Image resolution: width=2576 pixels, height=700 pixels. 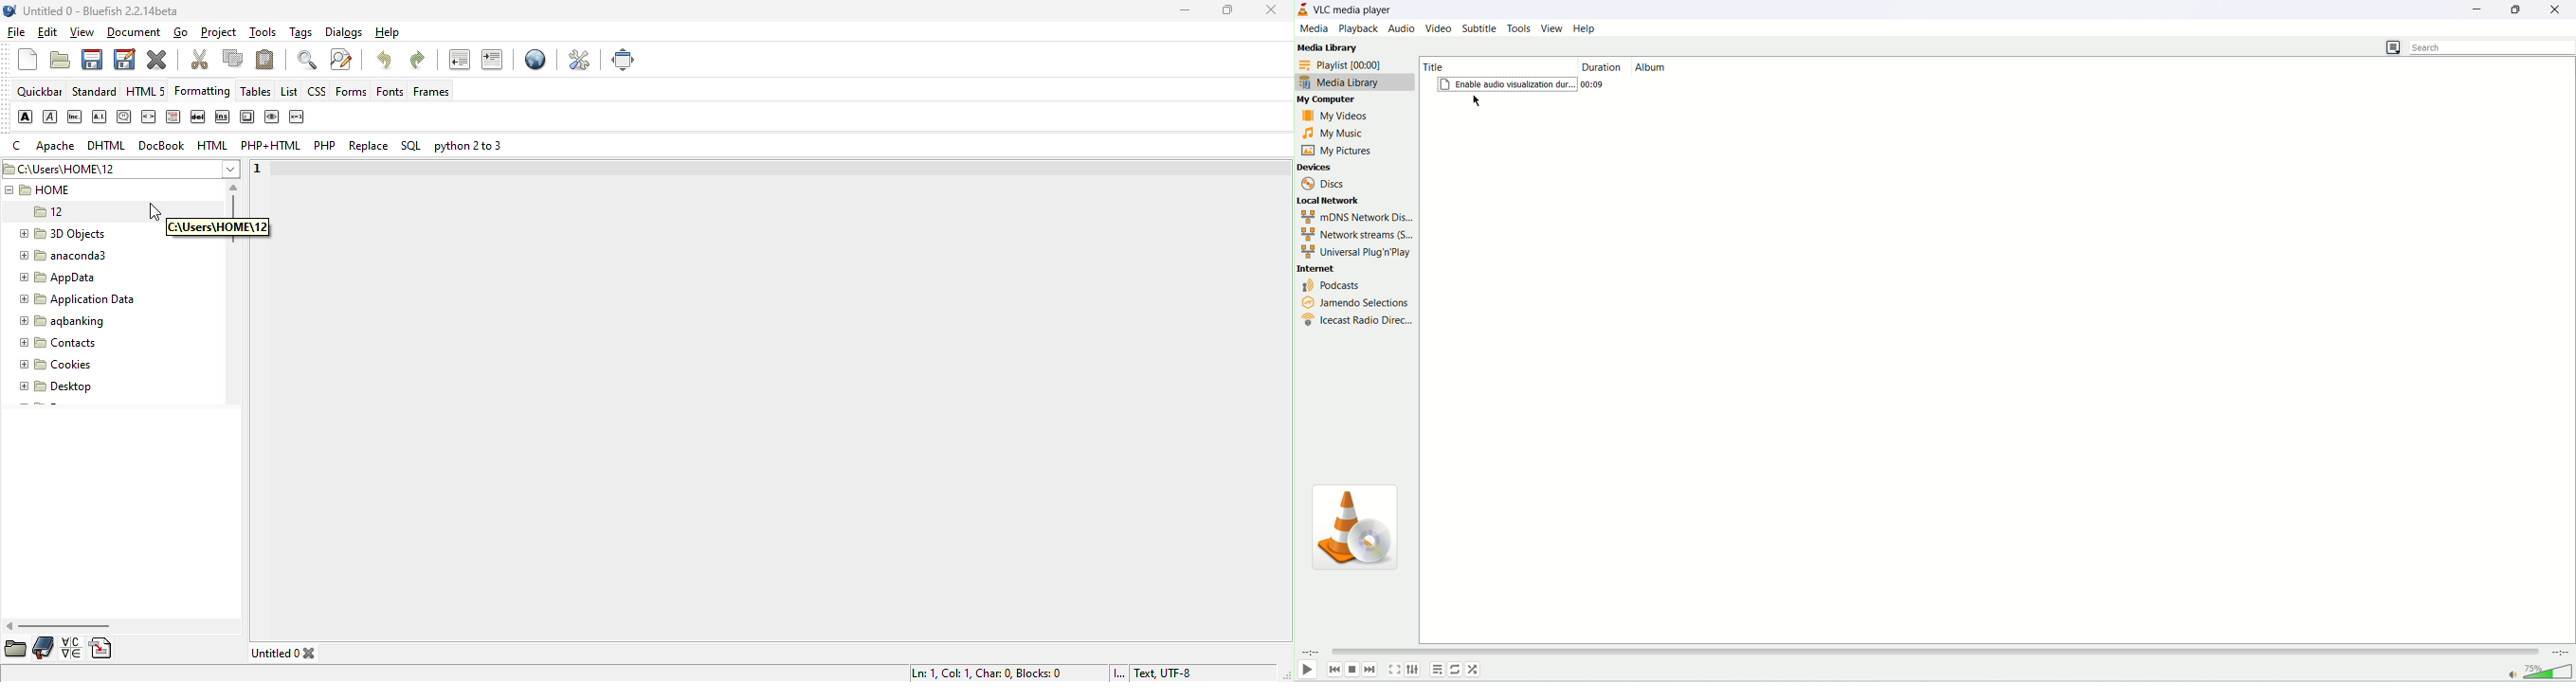 I want to click on toggle loop, so click(x=1454, y=670).